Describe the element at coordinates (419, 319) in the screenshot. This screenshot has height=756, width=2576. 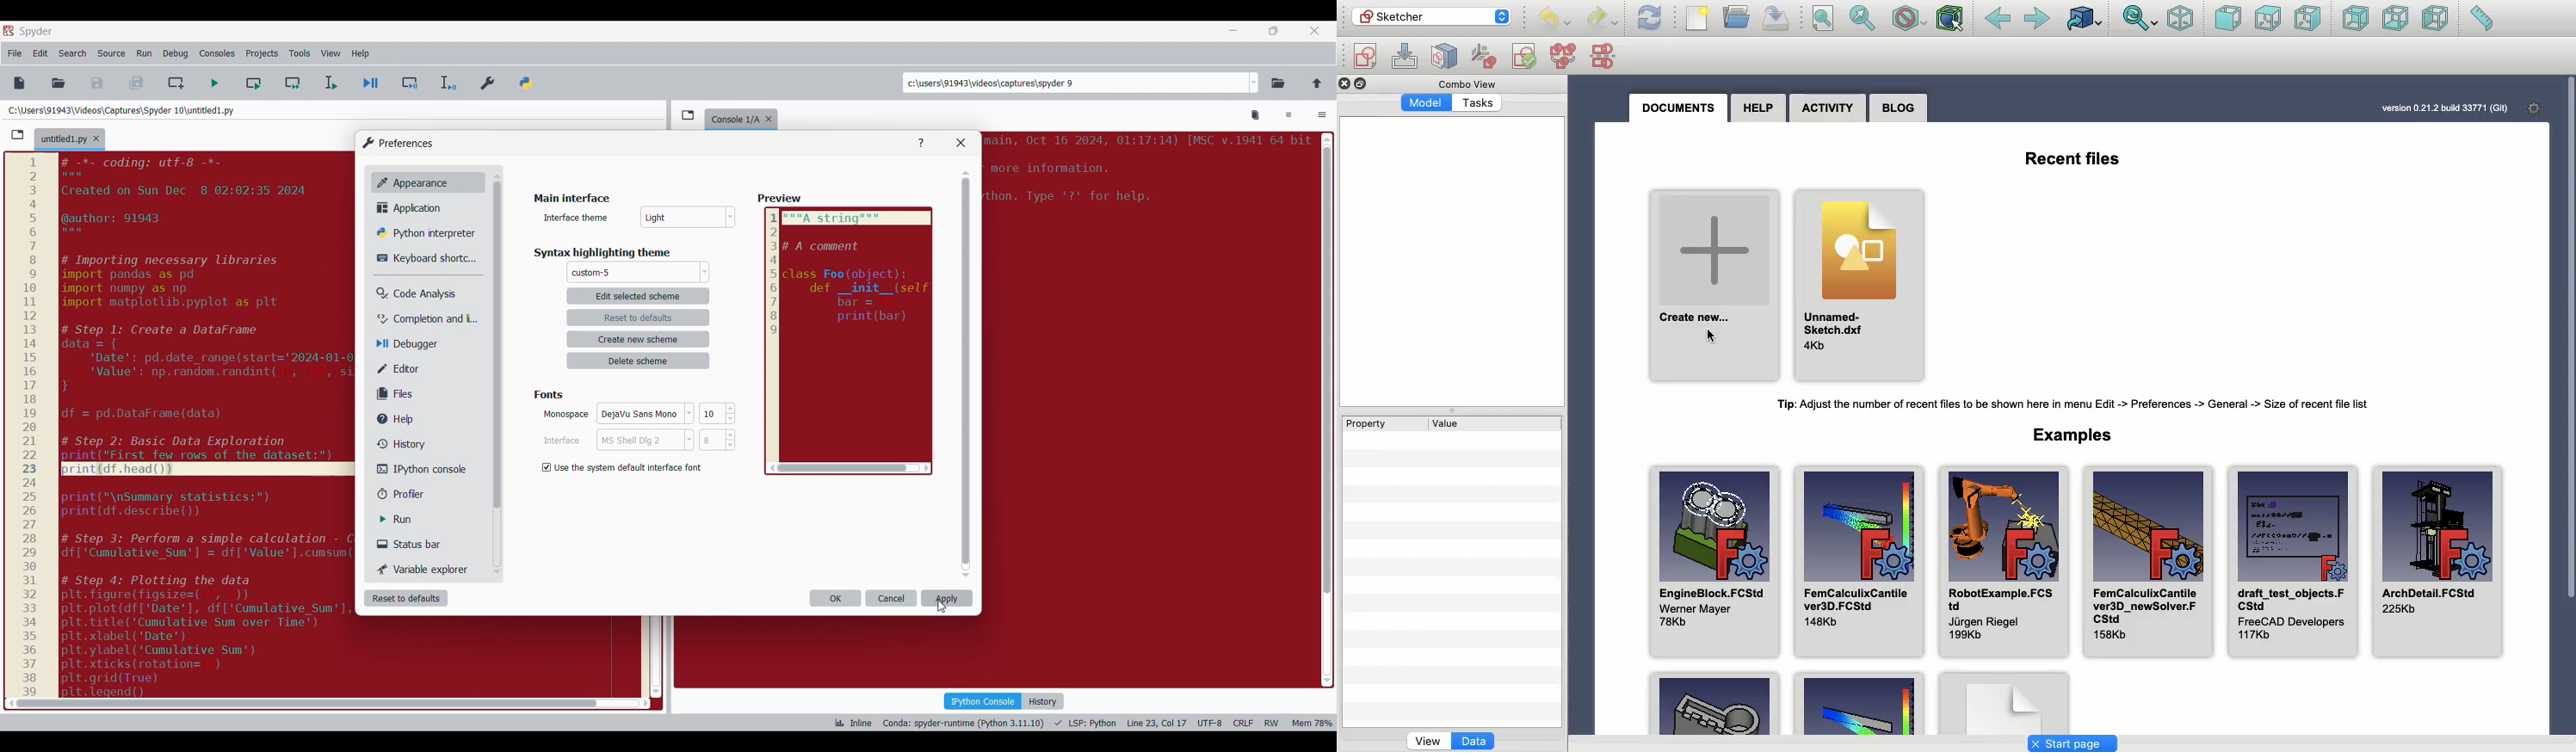
I see `Completion and linting` at that location.